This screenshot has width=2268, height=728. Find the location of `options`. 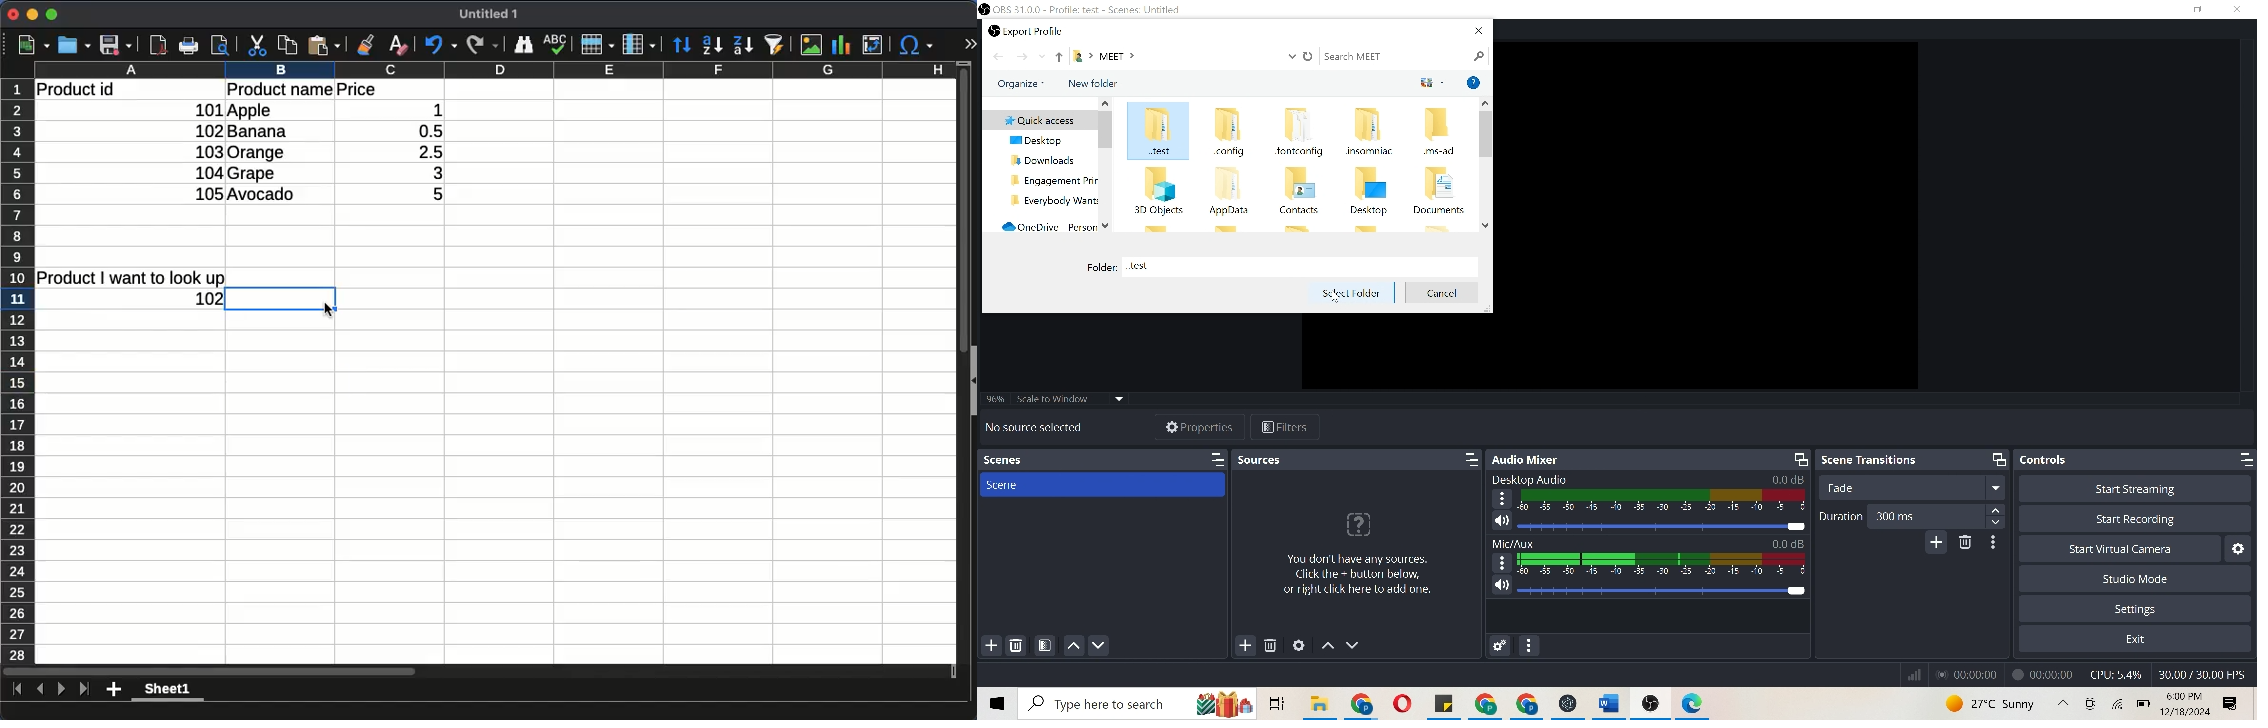

options is located at coordinates (2232, 703).